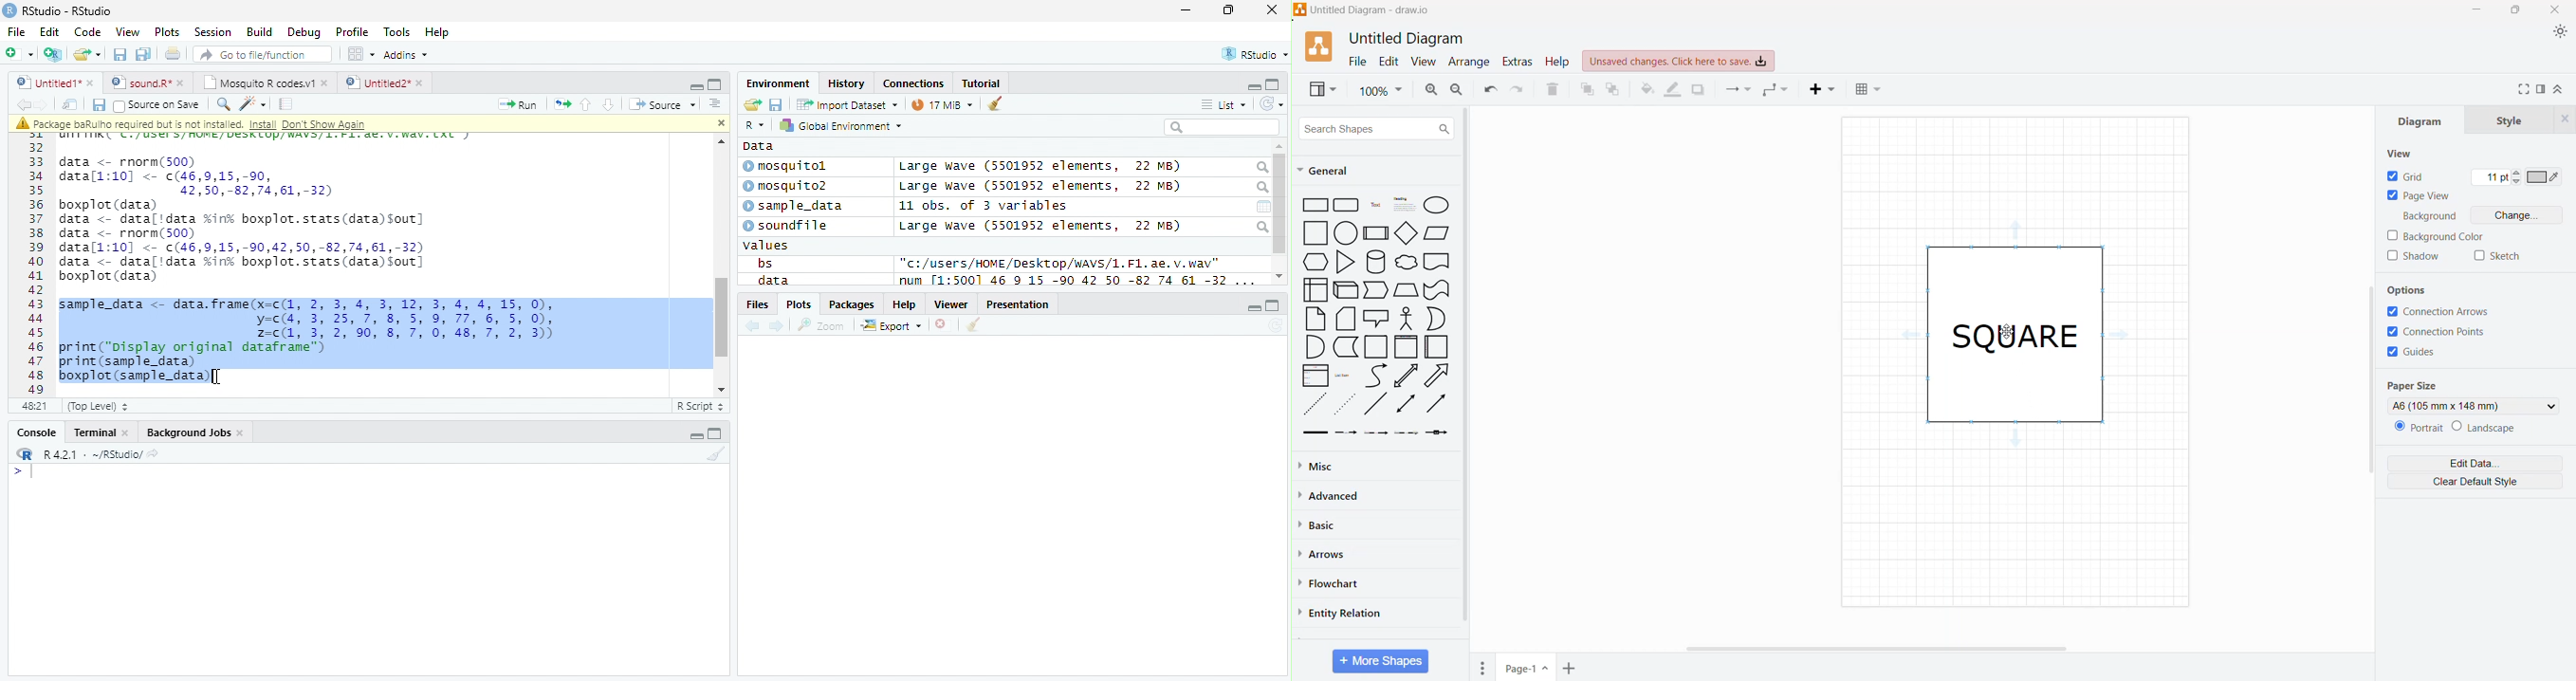 This screenshot has height=700, width=2576. What do you see at coordinates (1060, 263) in the screenshot?
I see `"c:/users/HOME /Desktop/WAVS/1.F1. ae. v.wav"` at bounding box center [1060, 263].